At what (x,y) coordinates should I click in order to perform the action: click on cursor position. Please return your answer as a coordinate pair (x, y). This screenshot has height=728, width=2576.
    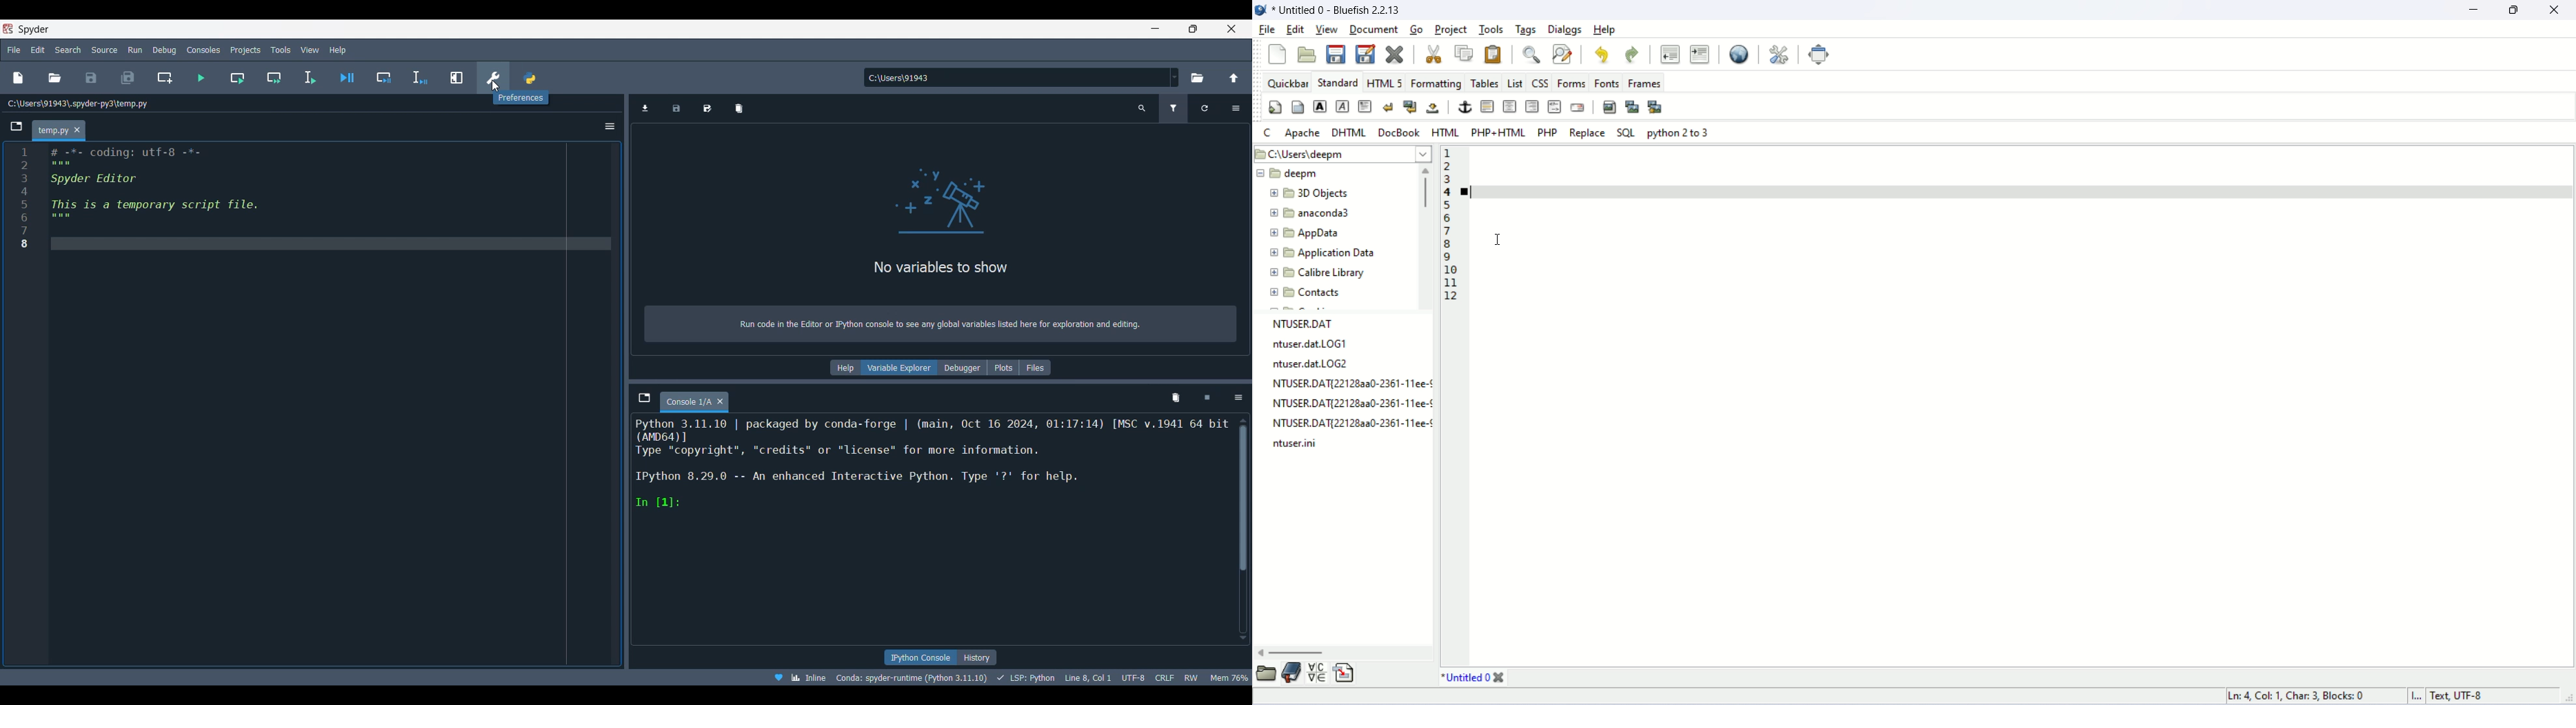
    Looking at the image, I should click on (2304, 695).